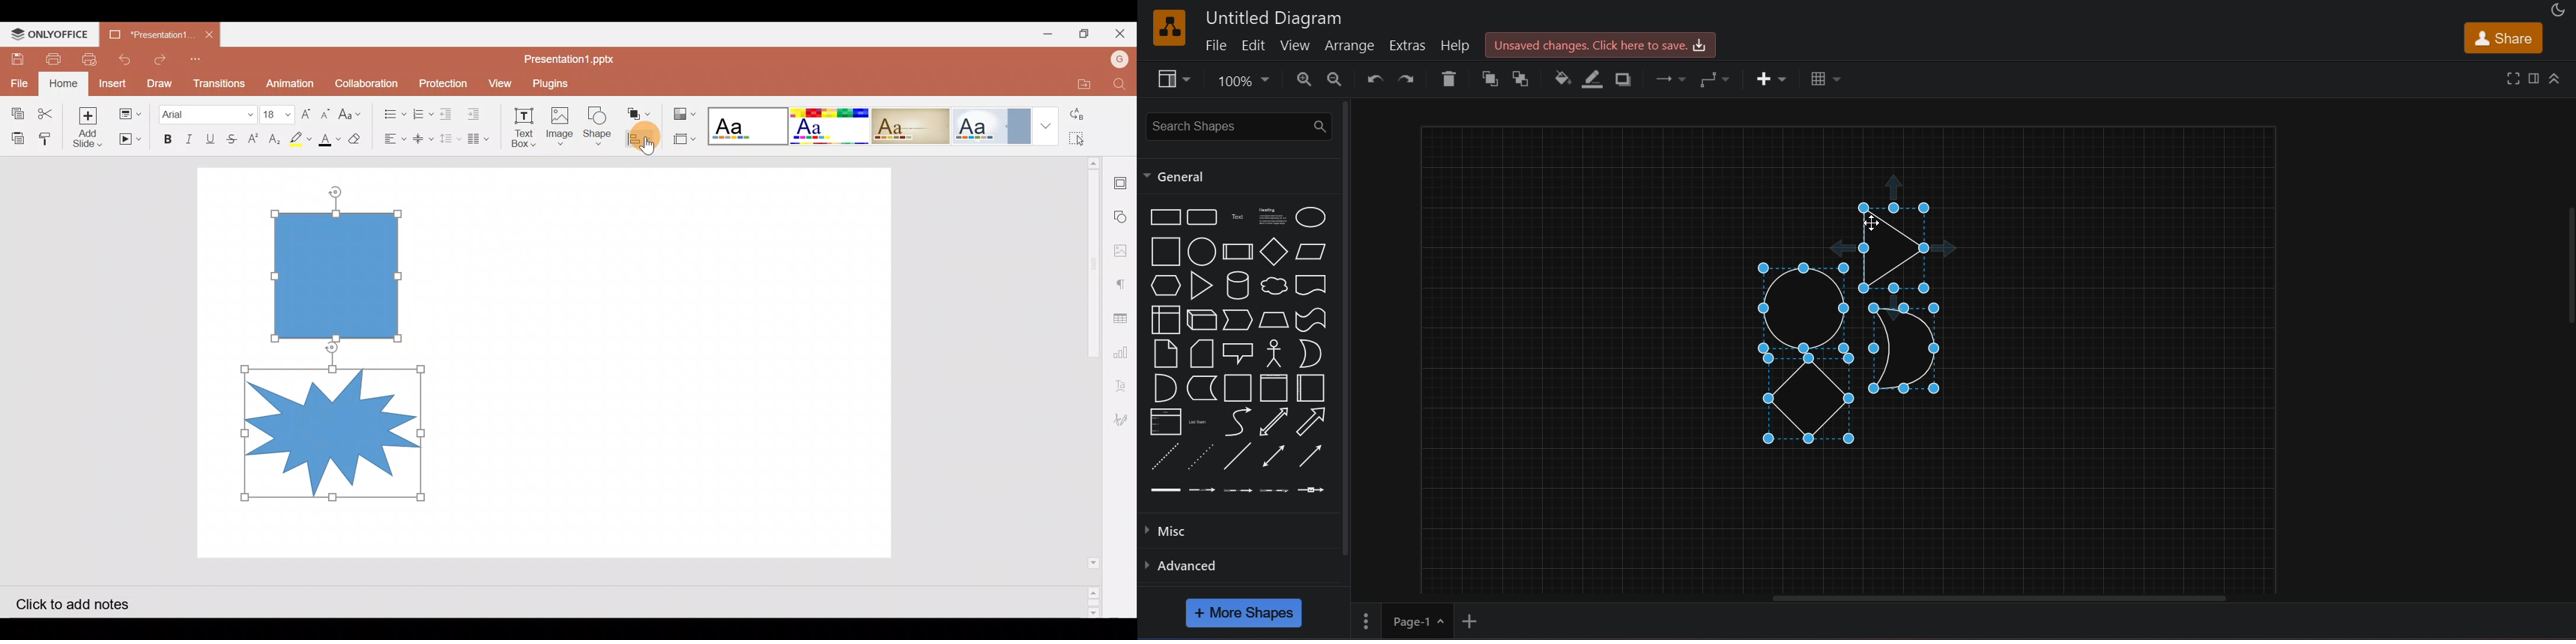 The height and width of the screenshot is (644, 2576). What do you see at coordinates (1306, 79) in the screenshot?
I see `zoom in` at bounding box center [1306, 79].